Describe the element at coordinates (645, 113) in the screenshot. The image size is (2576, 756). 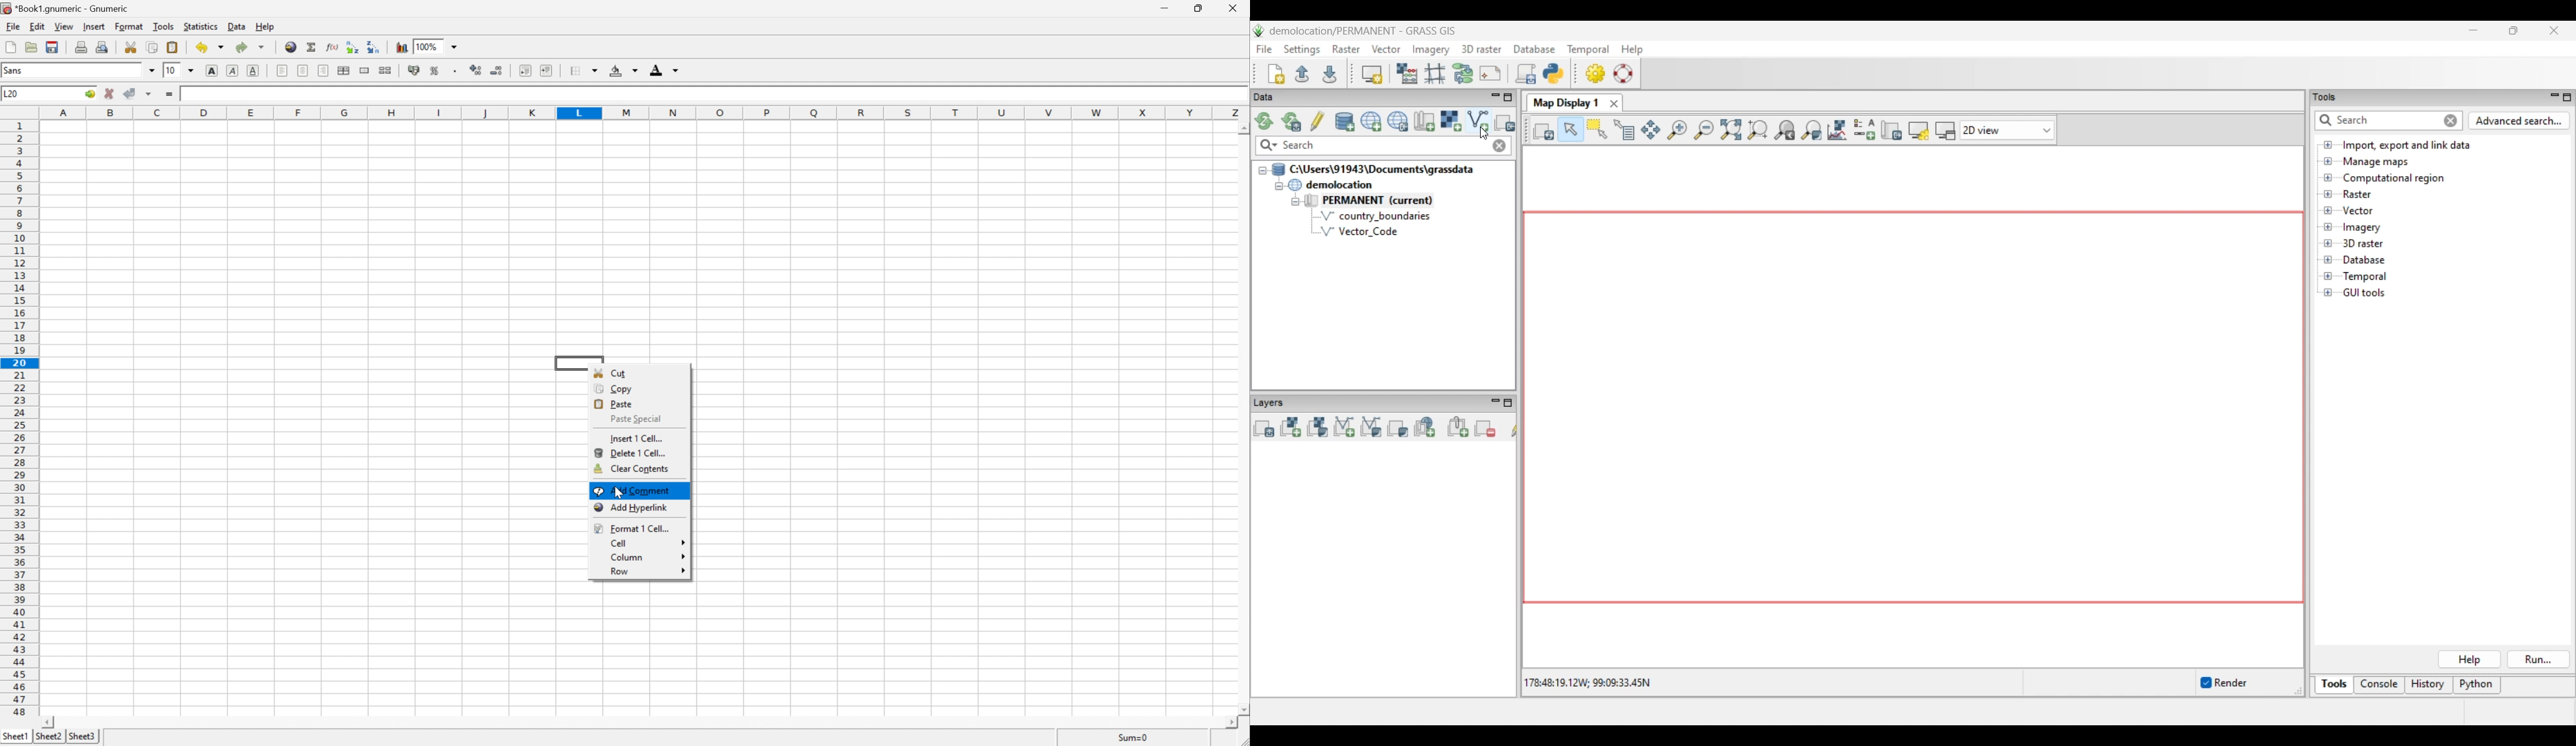
I see `Column names` at that location.